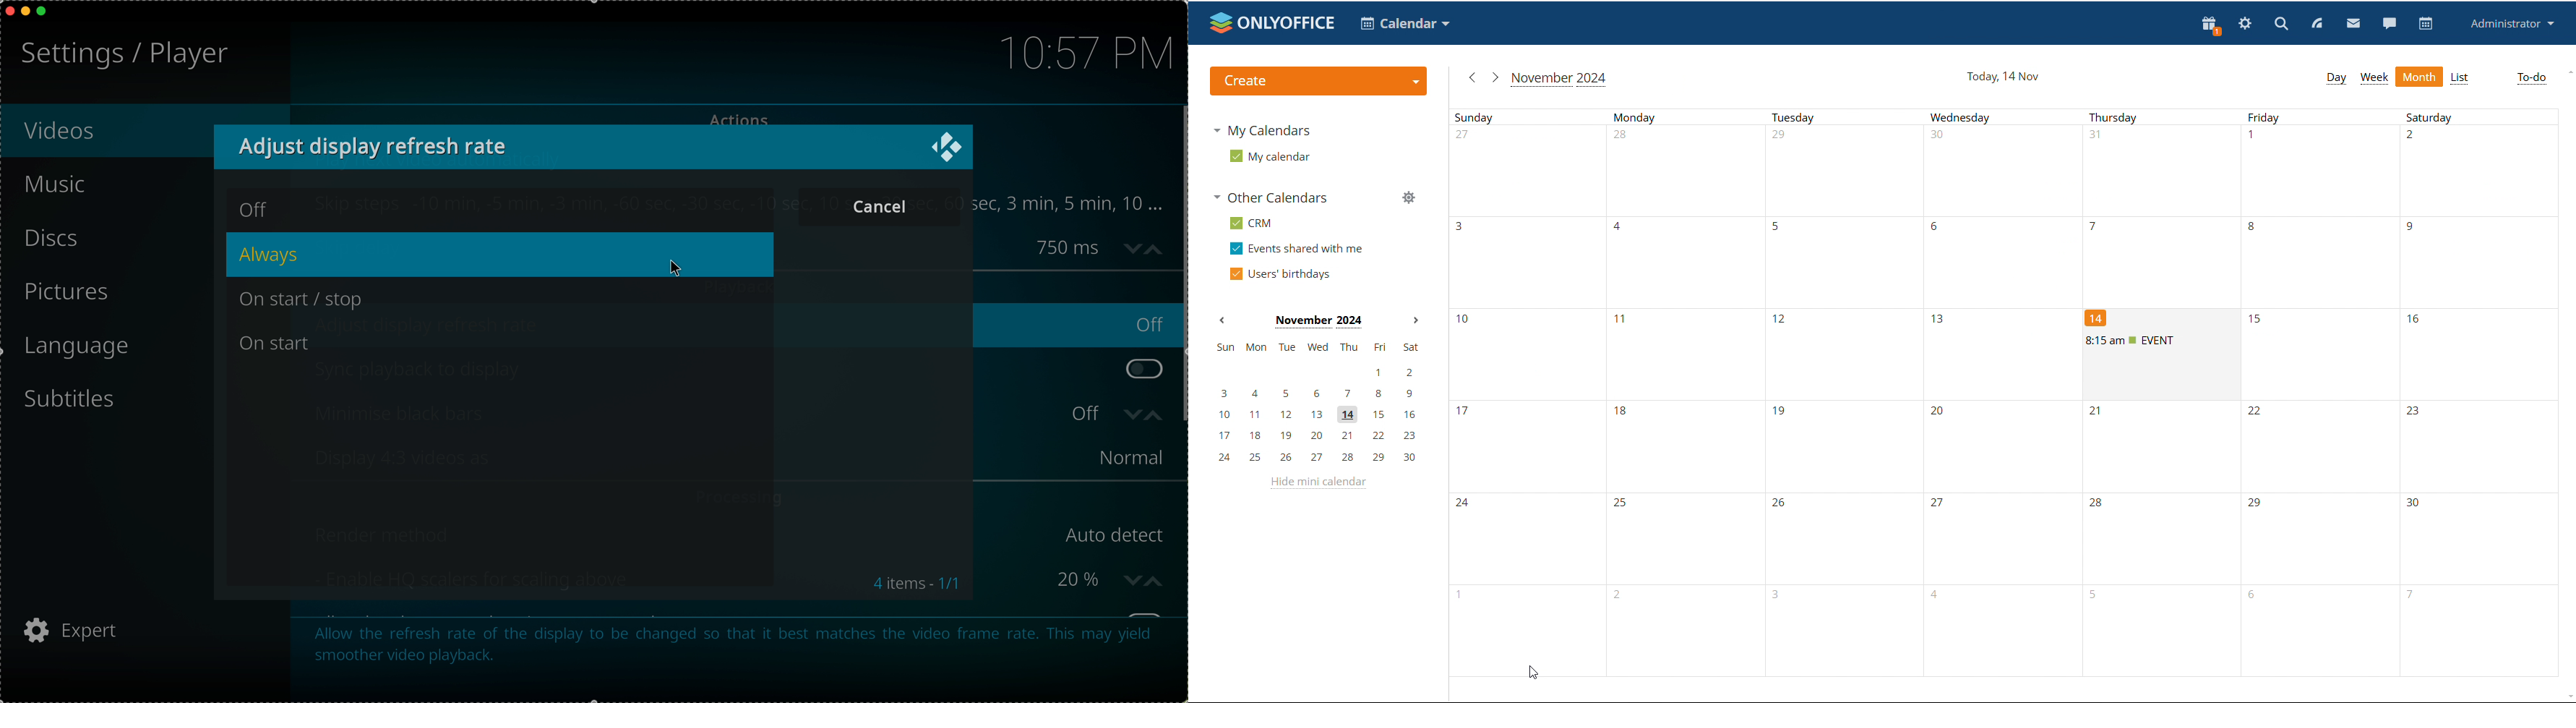  I want to click on decrease value, so click(1130, 417).